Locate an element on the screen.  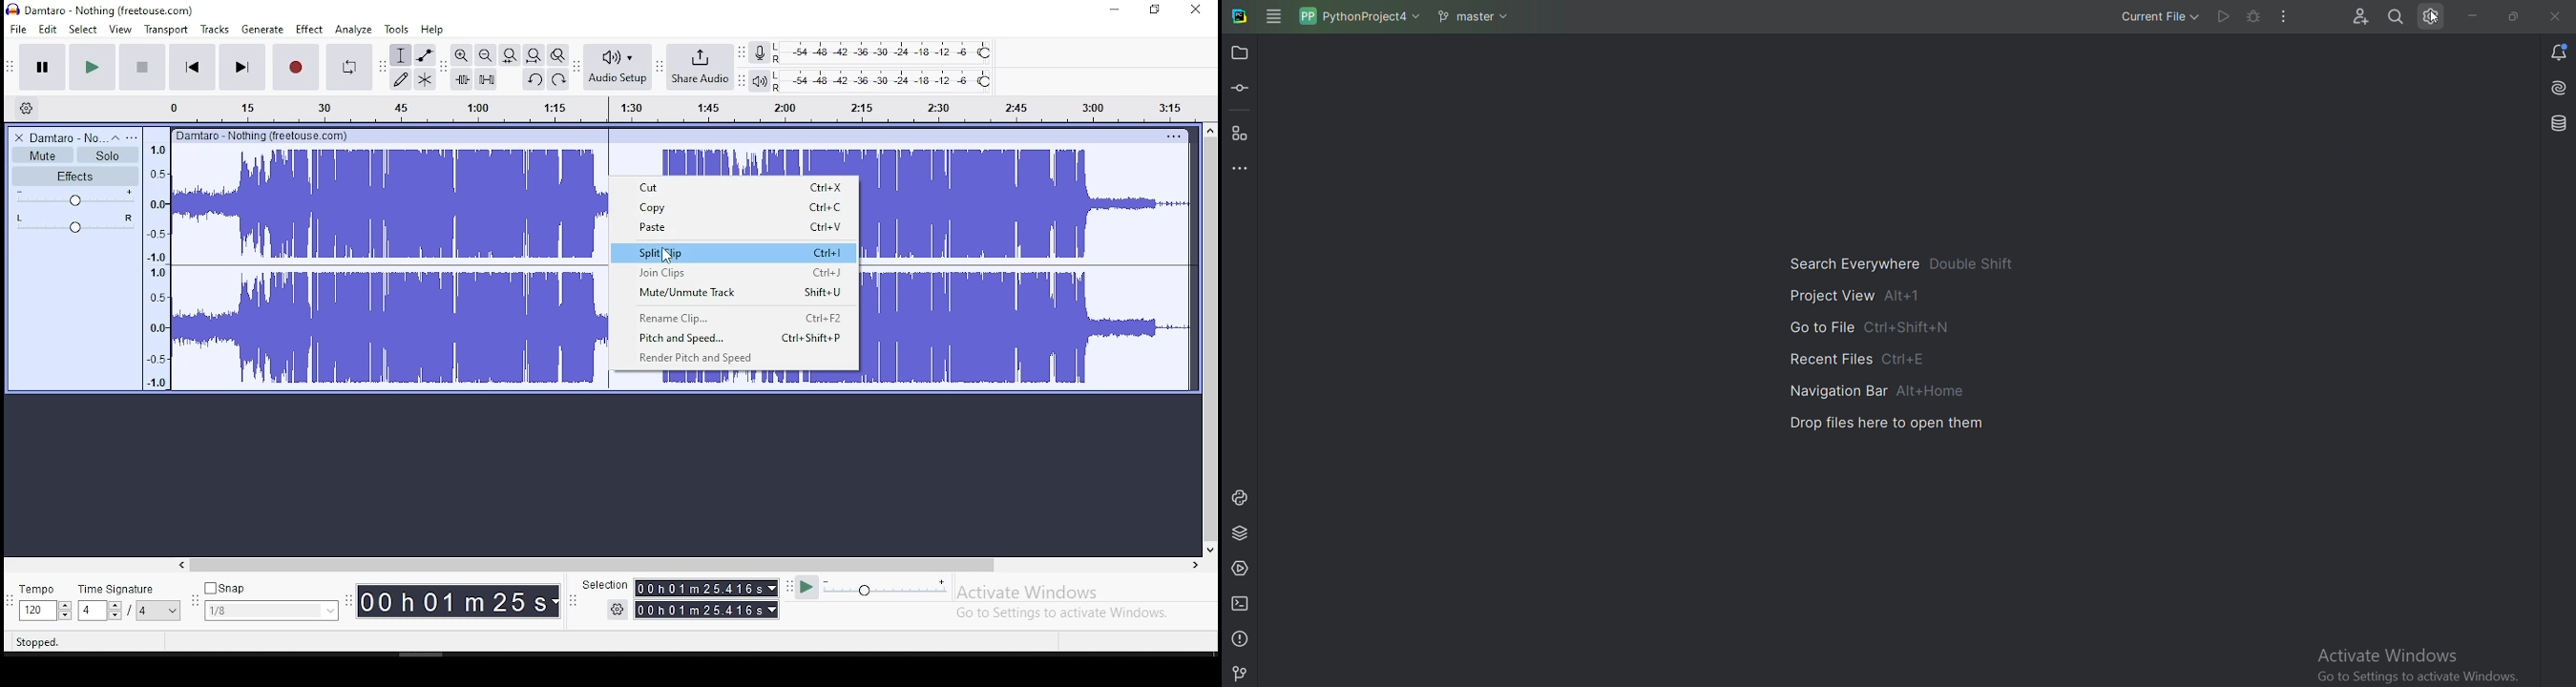
options is located at coordinates (1171, 135).